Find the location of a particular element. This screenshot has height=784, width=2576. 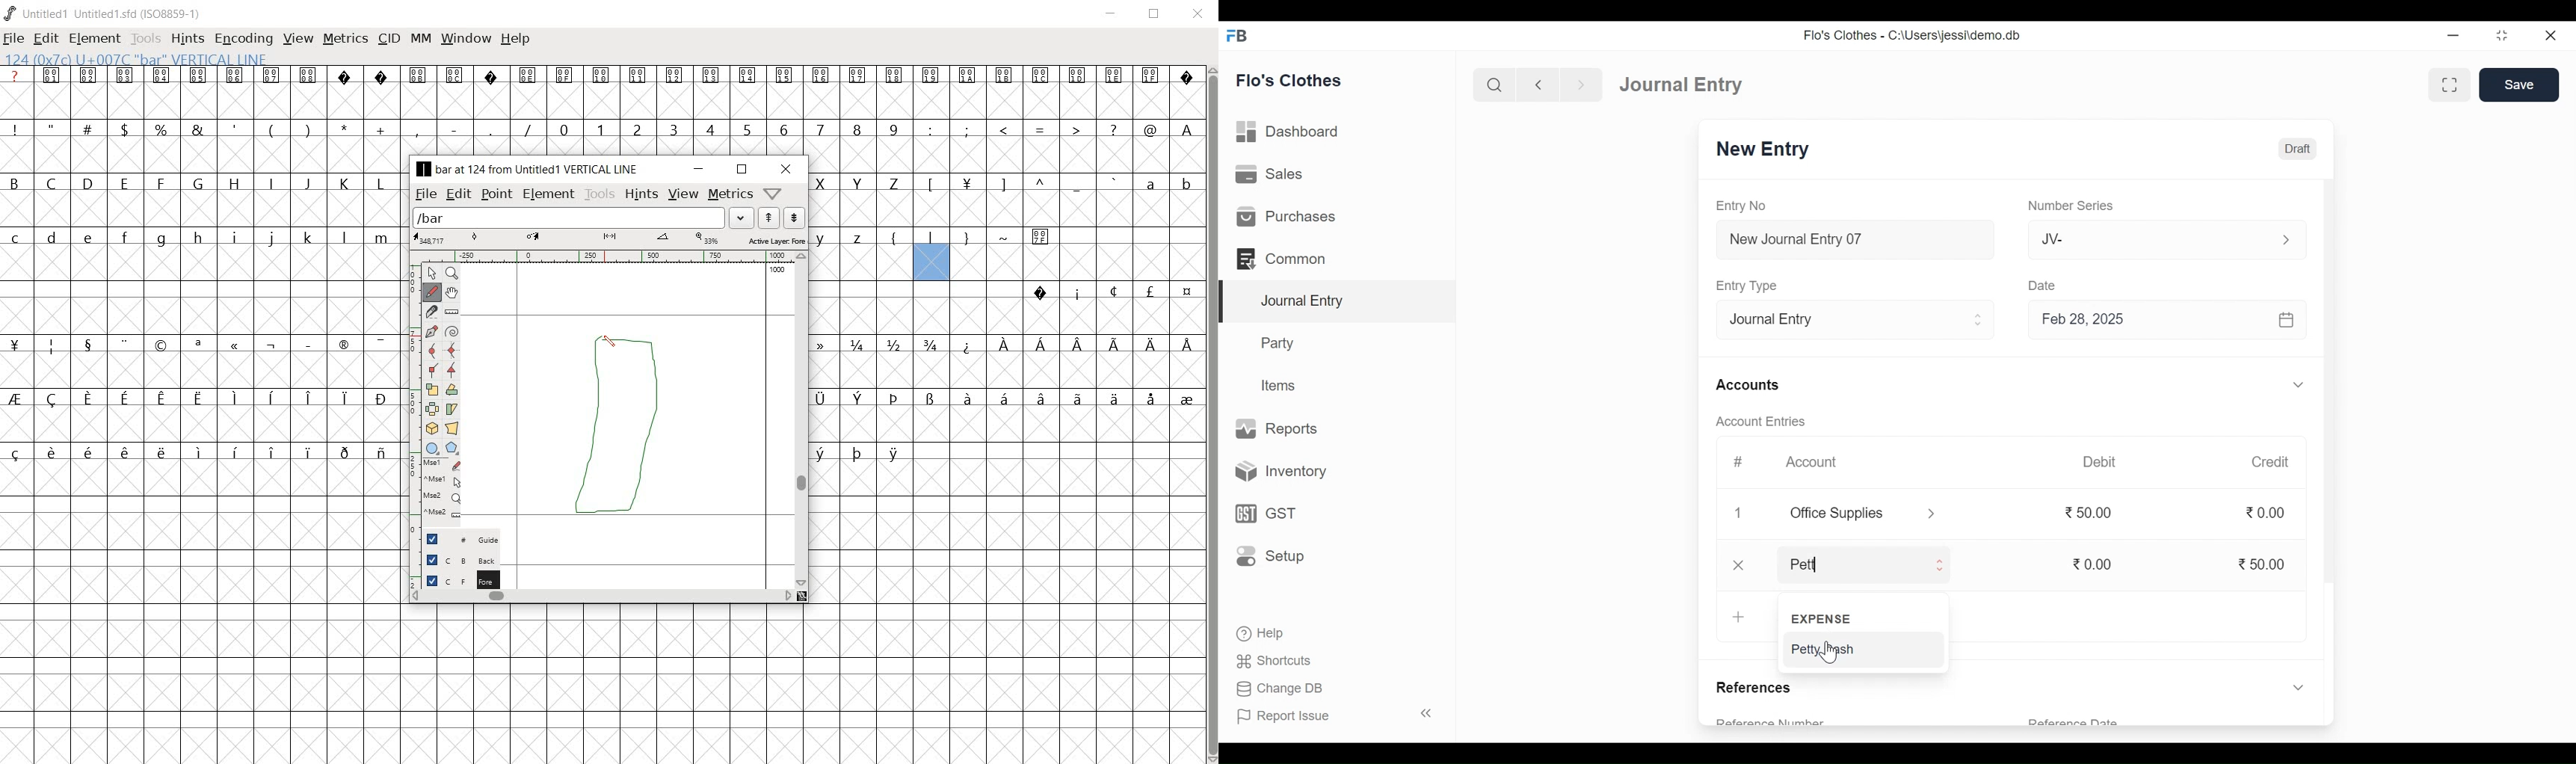

pointer is located at coordinates (430, 274).